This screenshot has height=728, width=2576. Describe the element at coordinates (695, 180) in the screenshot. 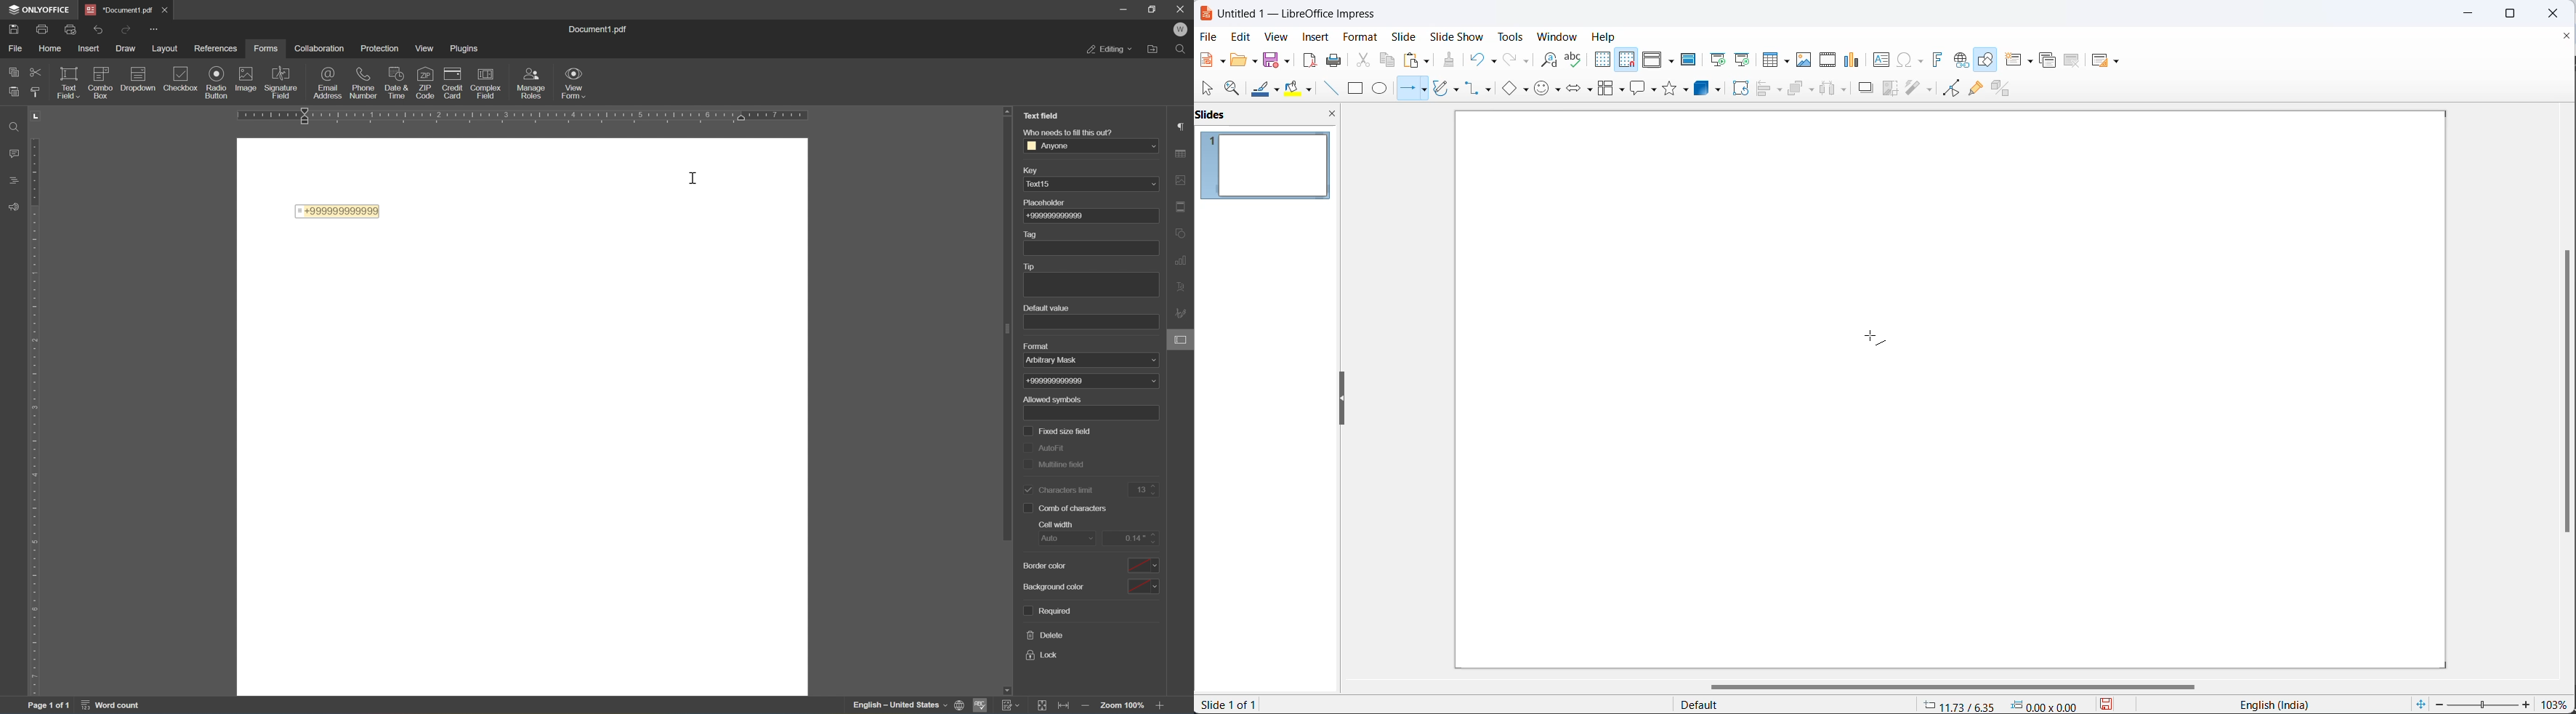

I see `cursor` at that location.